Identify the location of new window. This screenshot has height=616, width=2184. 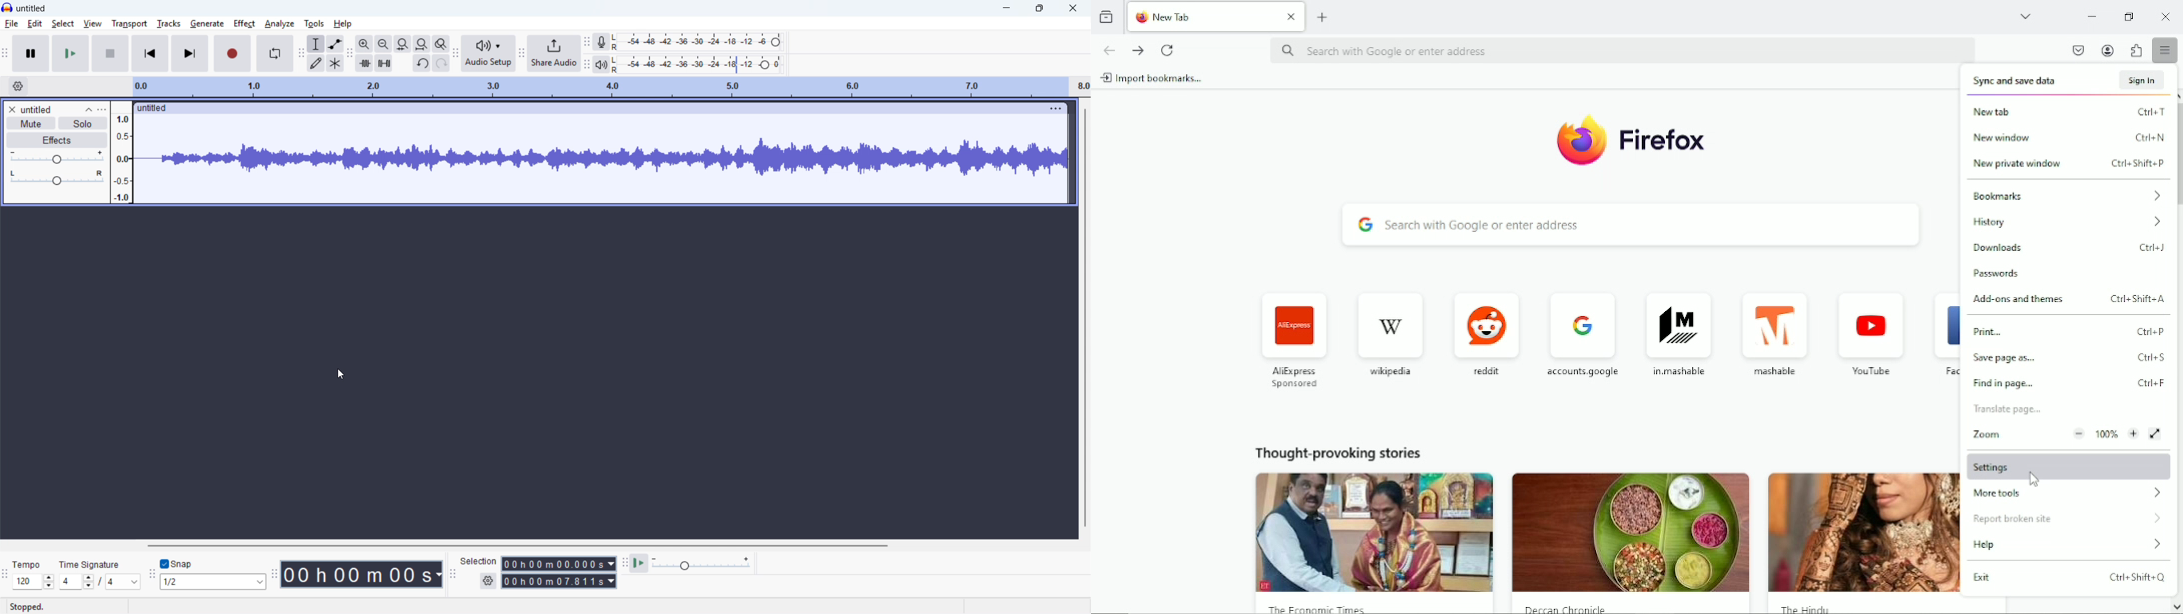
(2067, 139).